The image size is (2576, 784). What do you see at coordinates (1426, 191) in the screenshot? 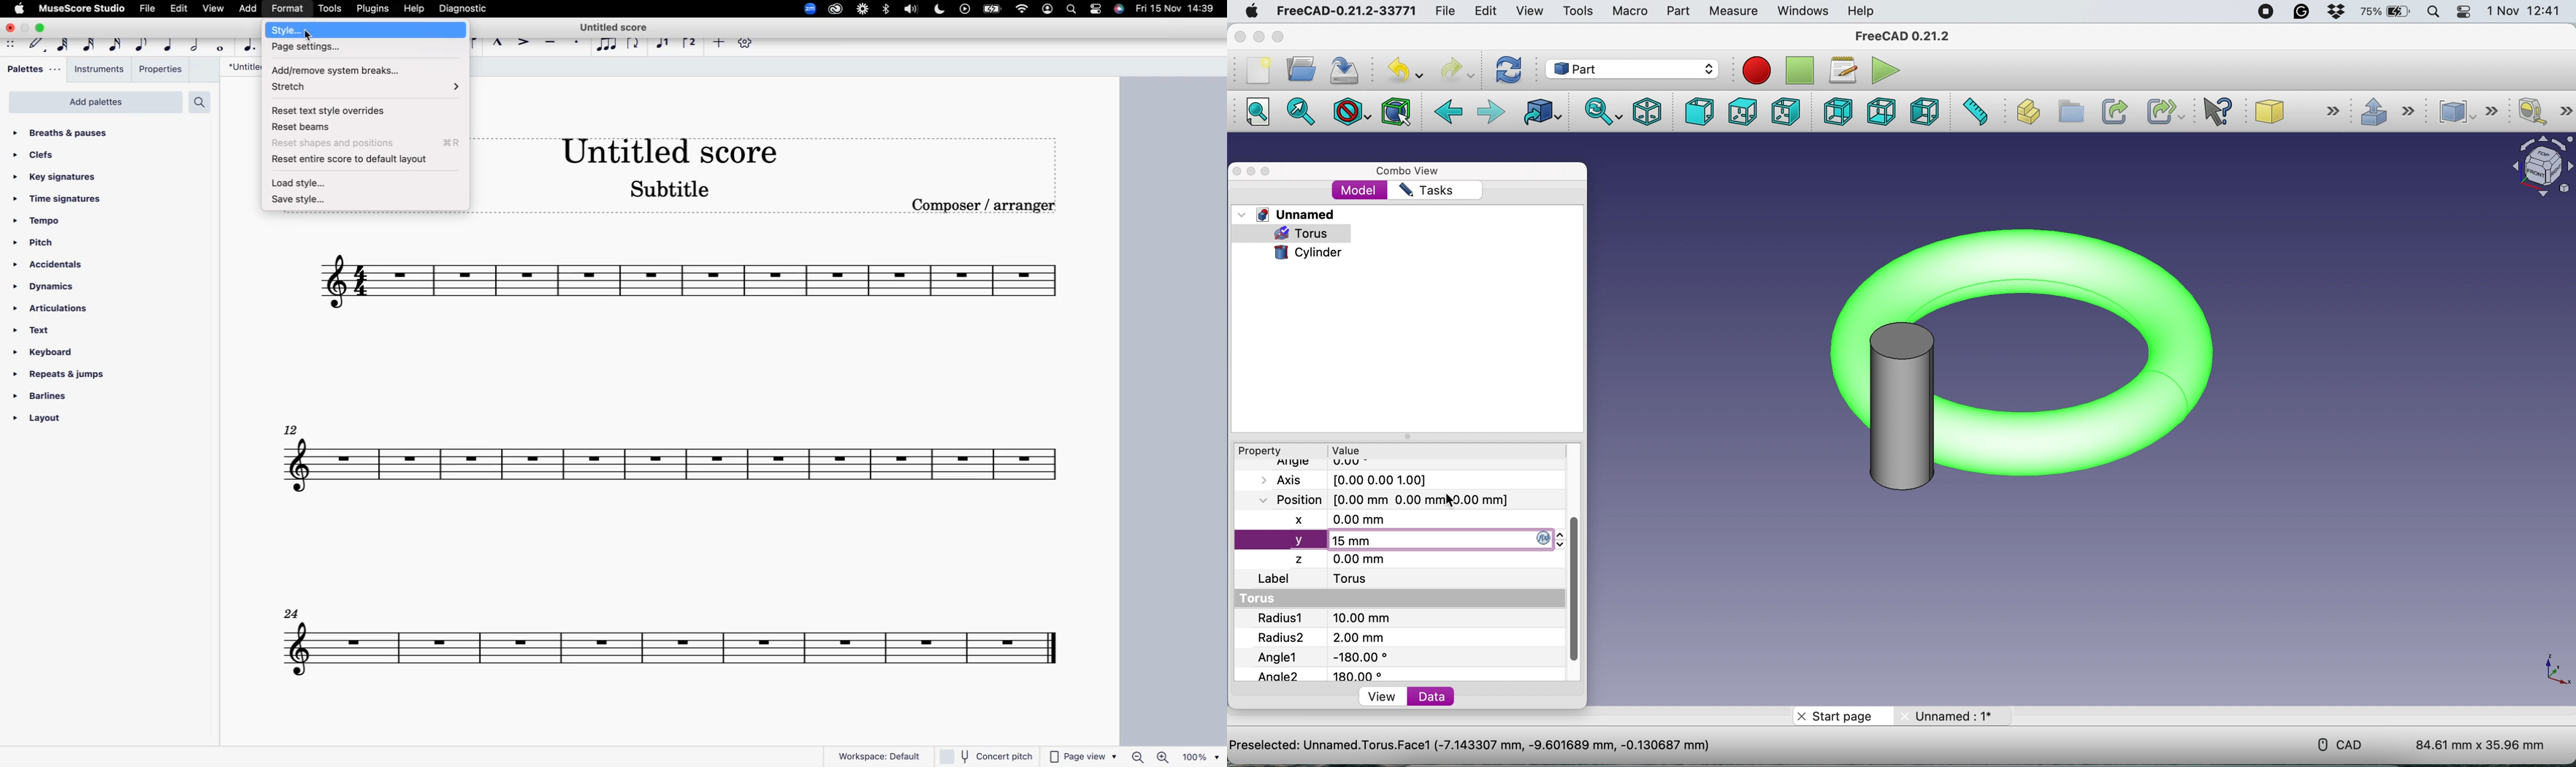
I see `tasks` at bounding box center [1426, 191].